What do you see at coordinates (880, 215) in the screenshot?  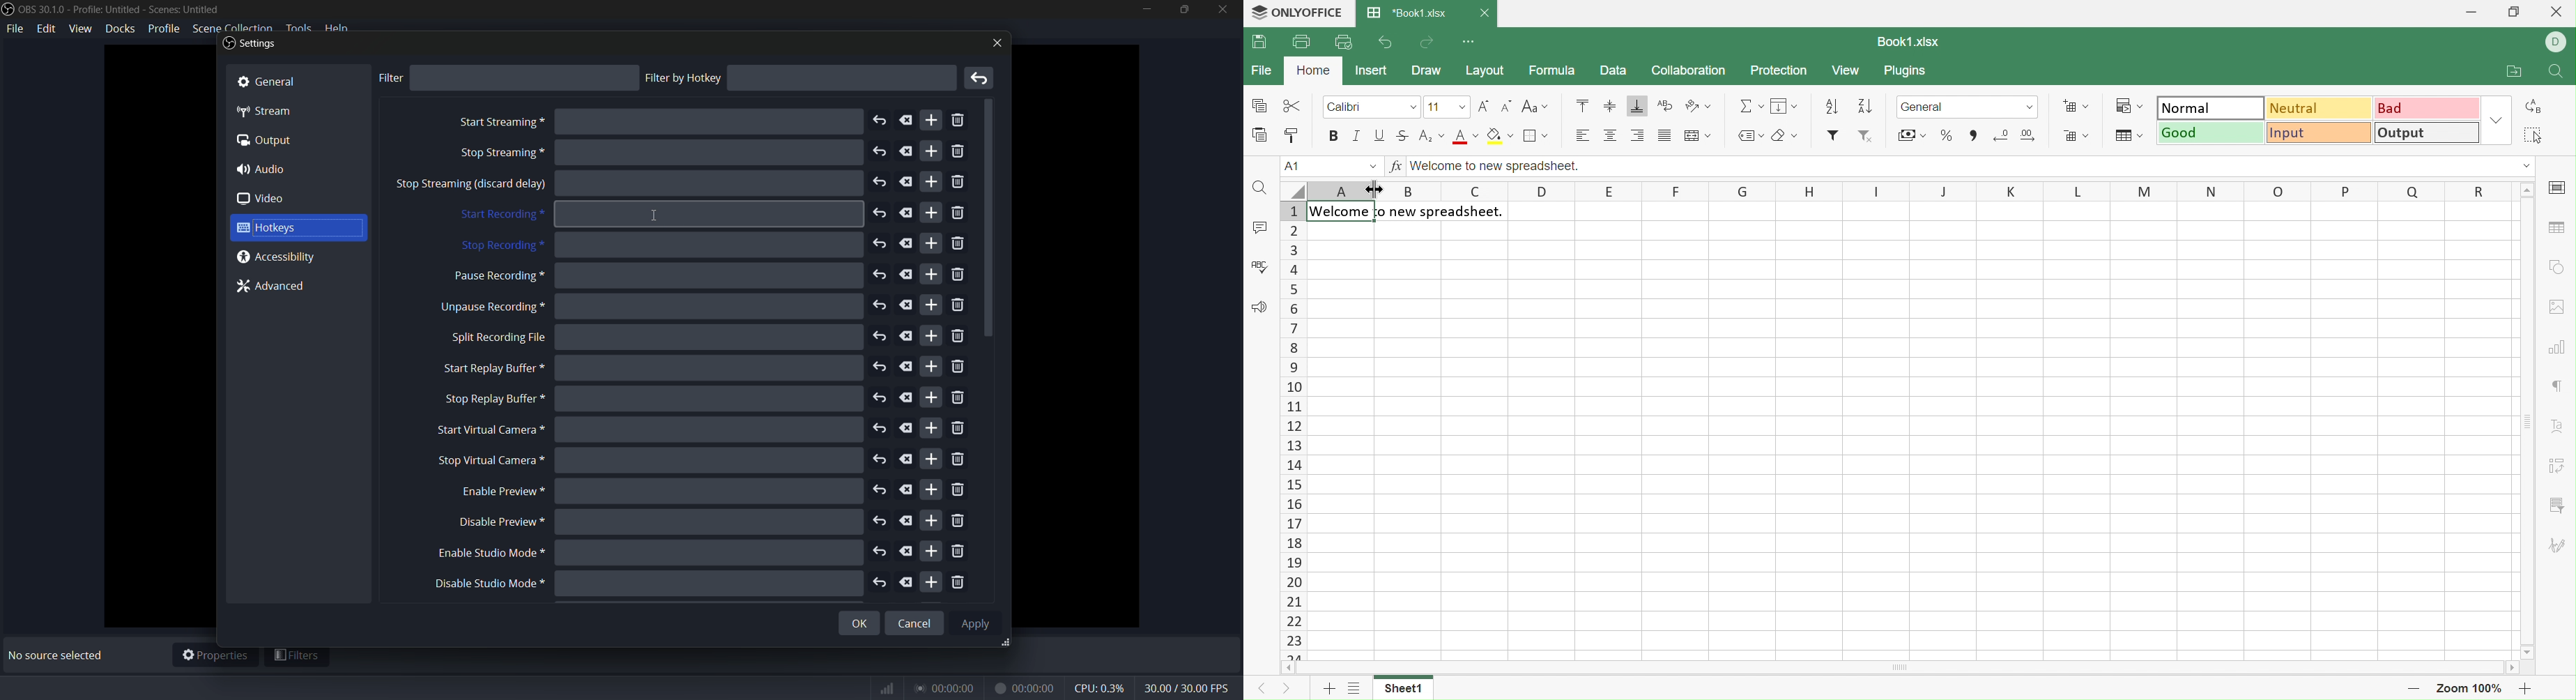 I see `undo` at bounding box center [880, 215].